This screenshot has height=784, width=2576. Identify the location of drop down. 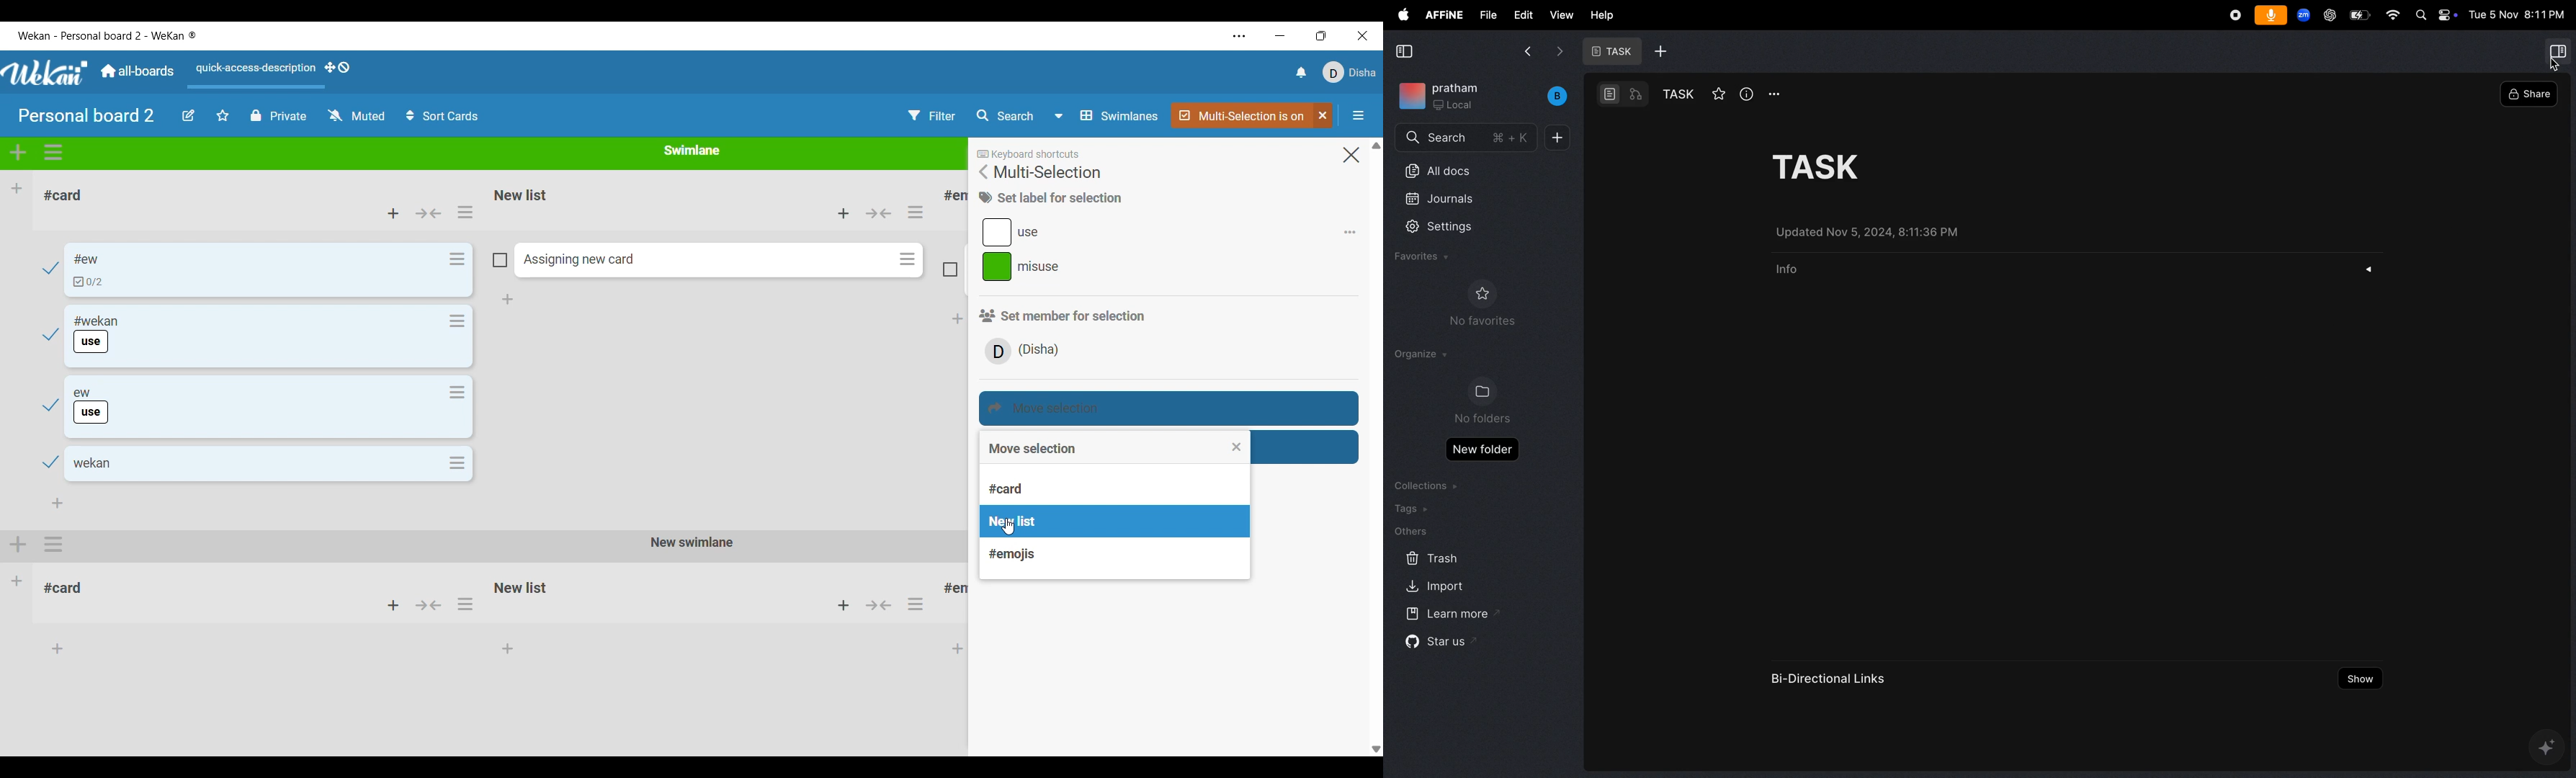
(2370, 271).